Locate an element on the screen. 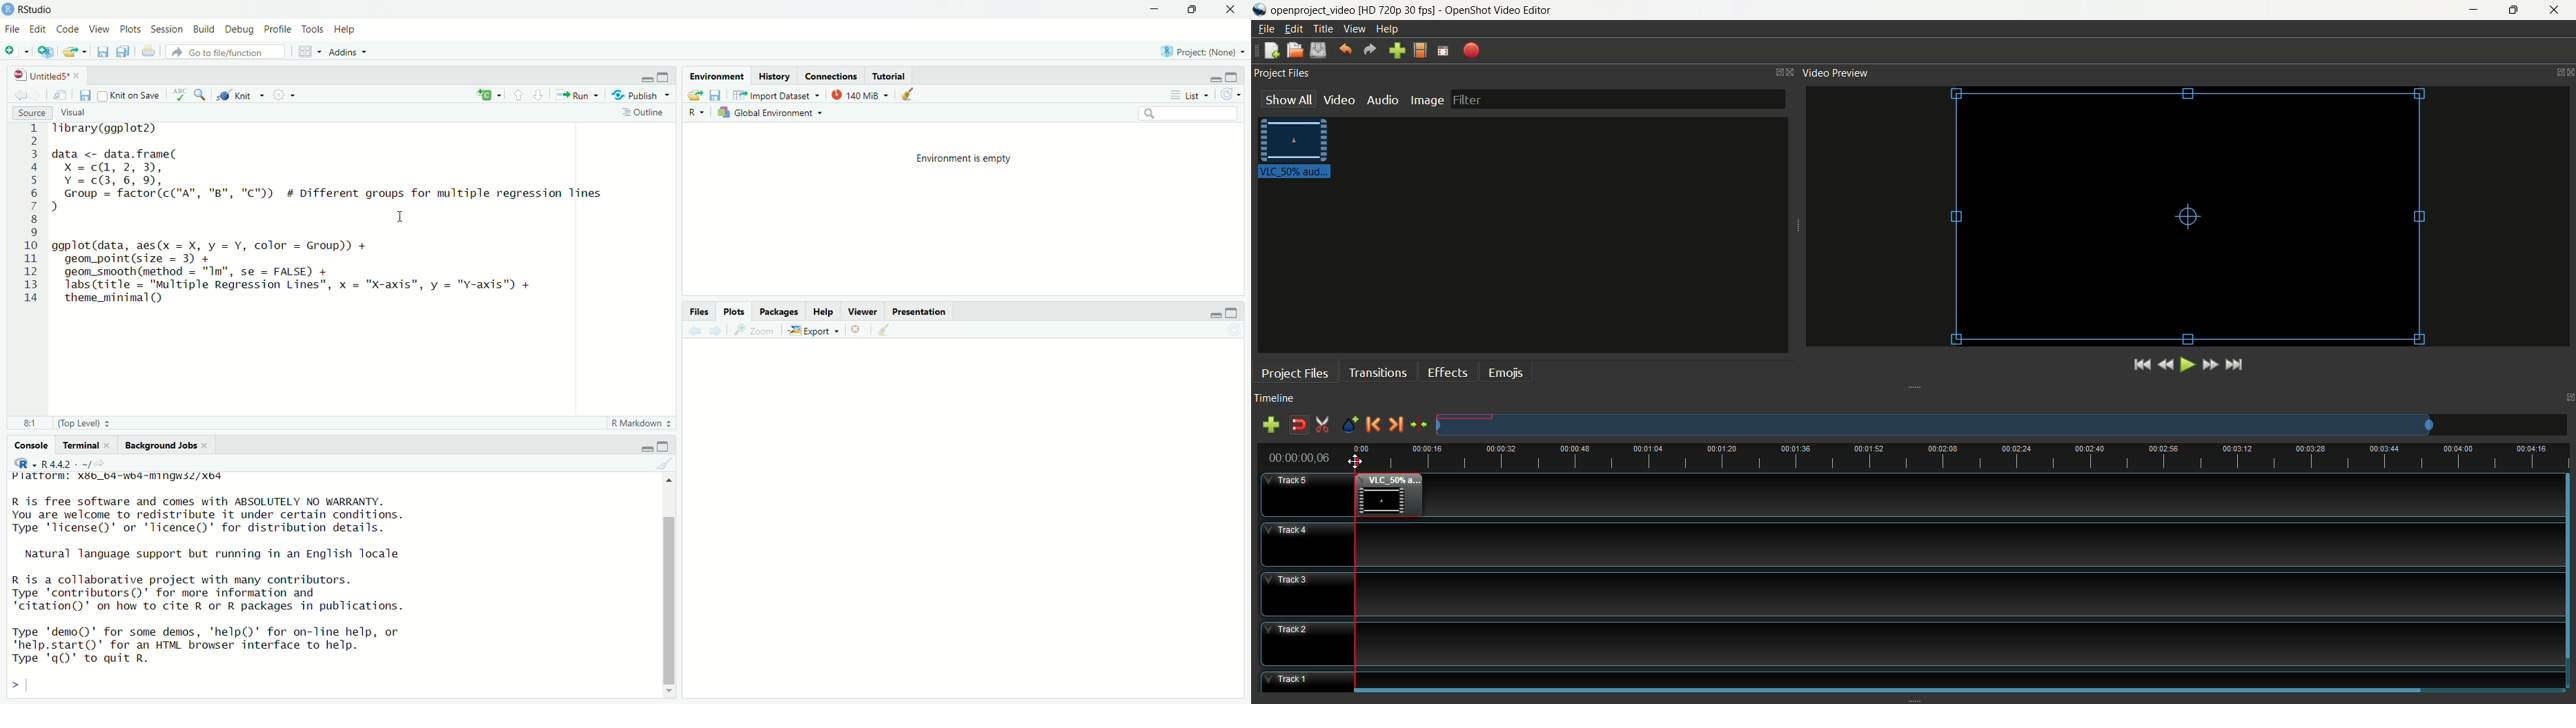 This screenshot has width=2576, height=728. Knit on Save is located at coordinates (130, 95).